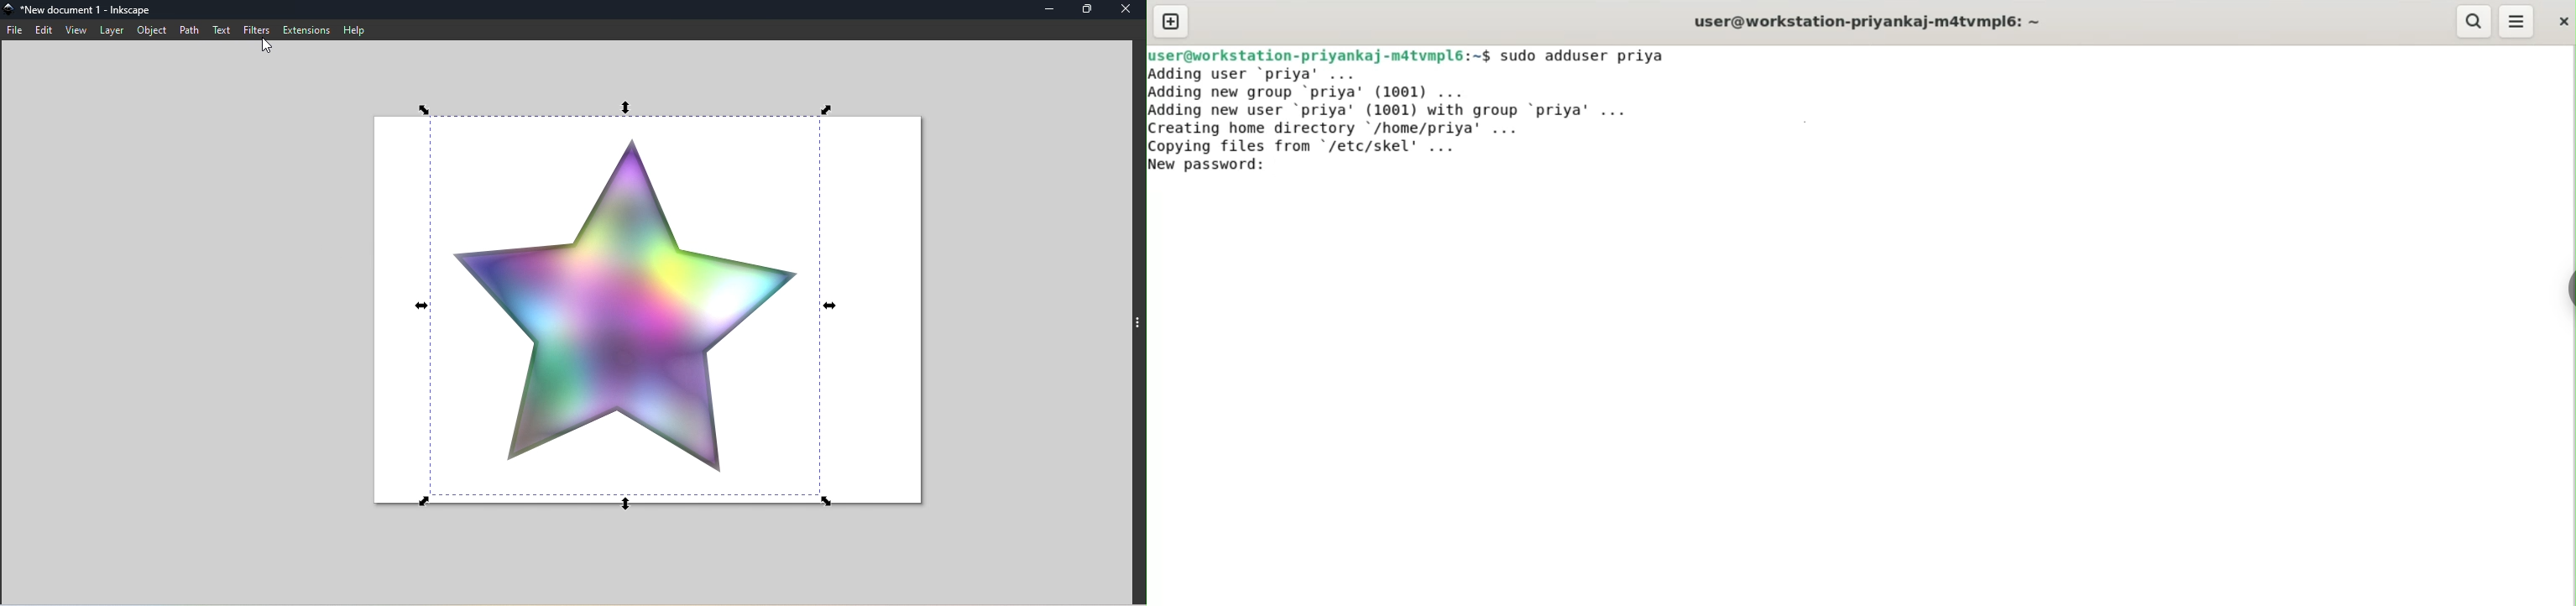 The height and width of the screenshot is (616, 2576). What do you see at coordinates (43, 30) in the screenshot?
I see `Edit` at bounding box center [43, 30].